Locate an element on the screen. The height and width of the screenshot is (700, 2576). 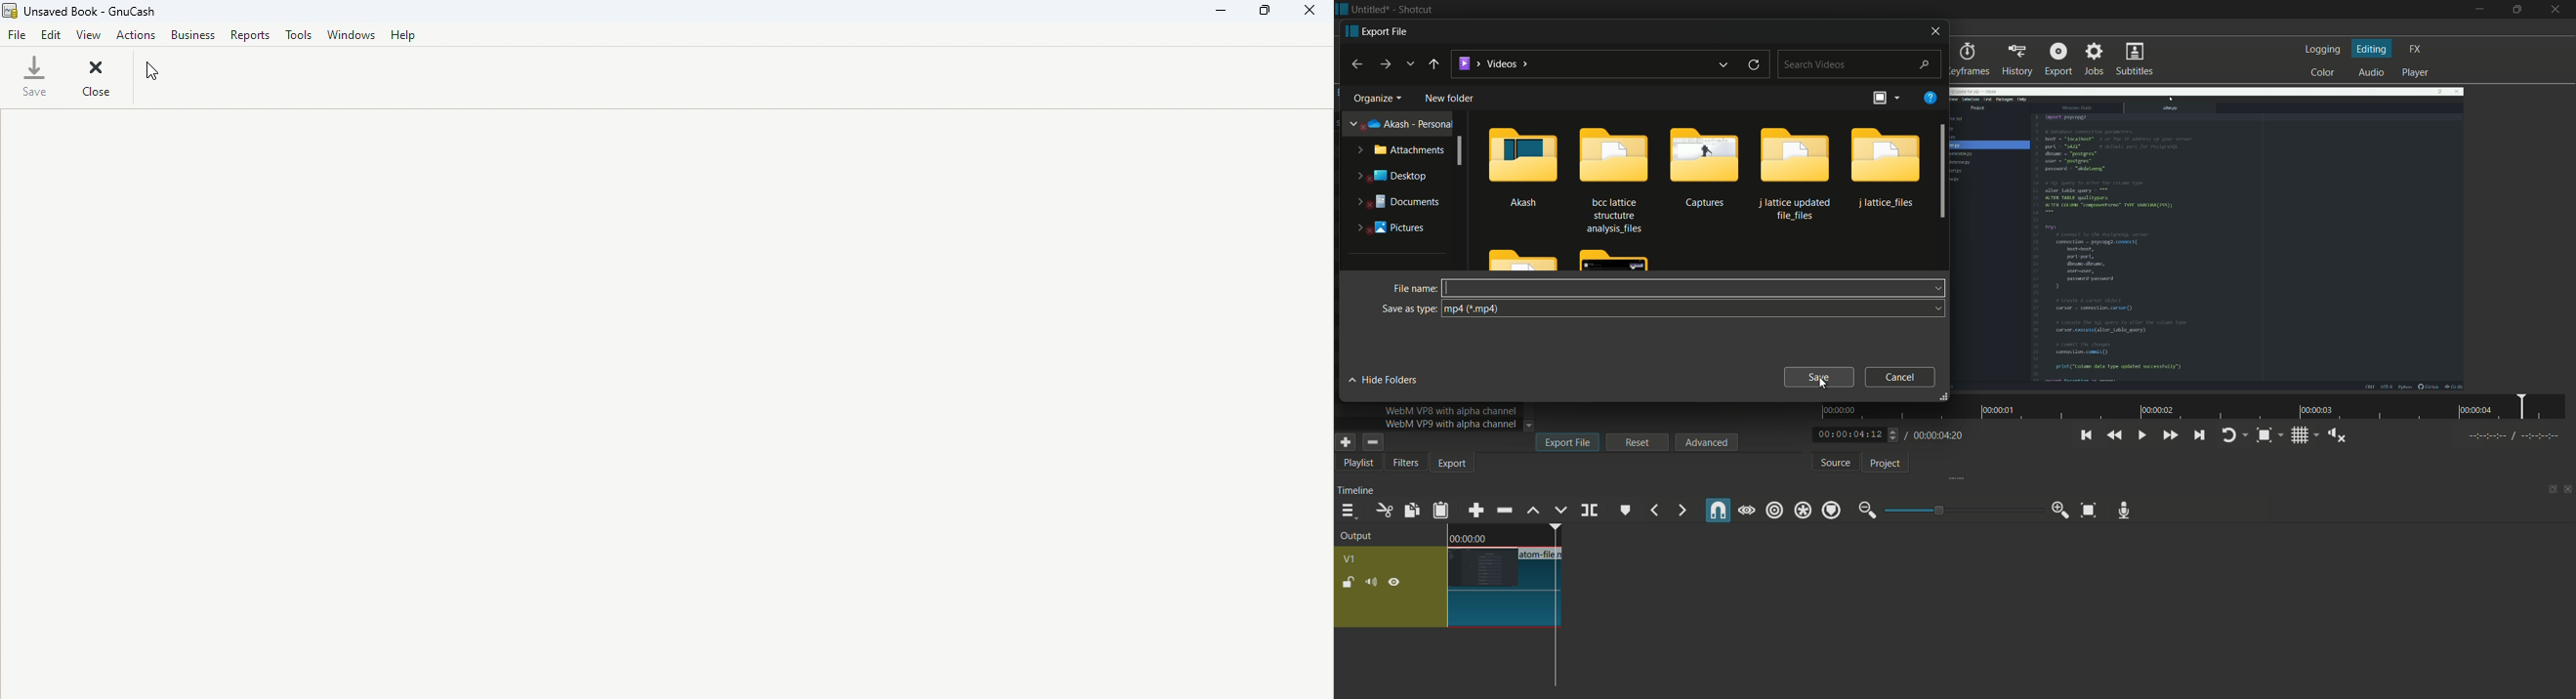
lock is located at coordinates (1348, 582).